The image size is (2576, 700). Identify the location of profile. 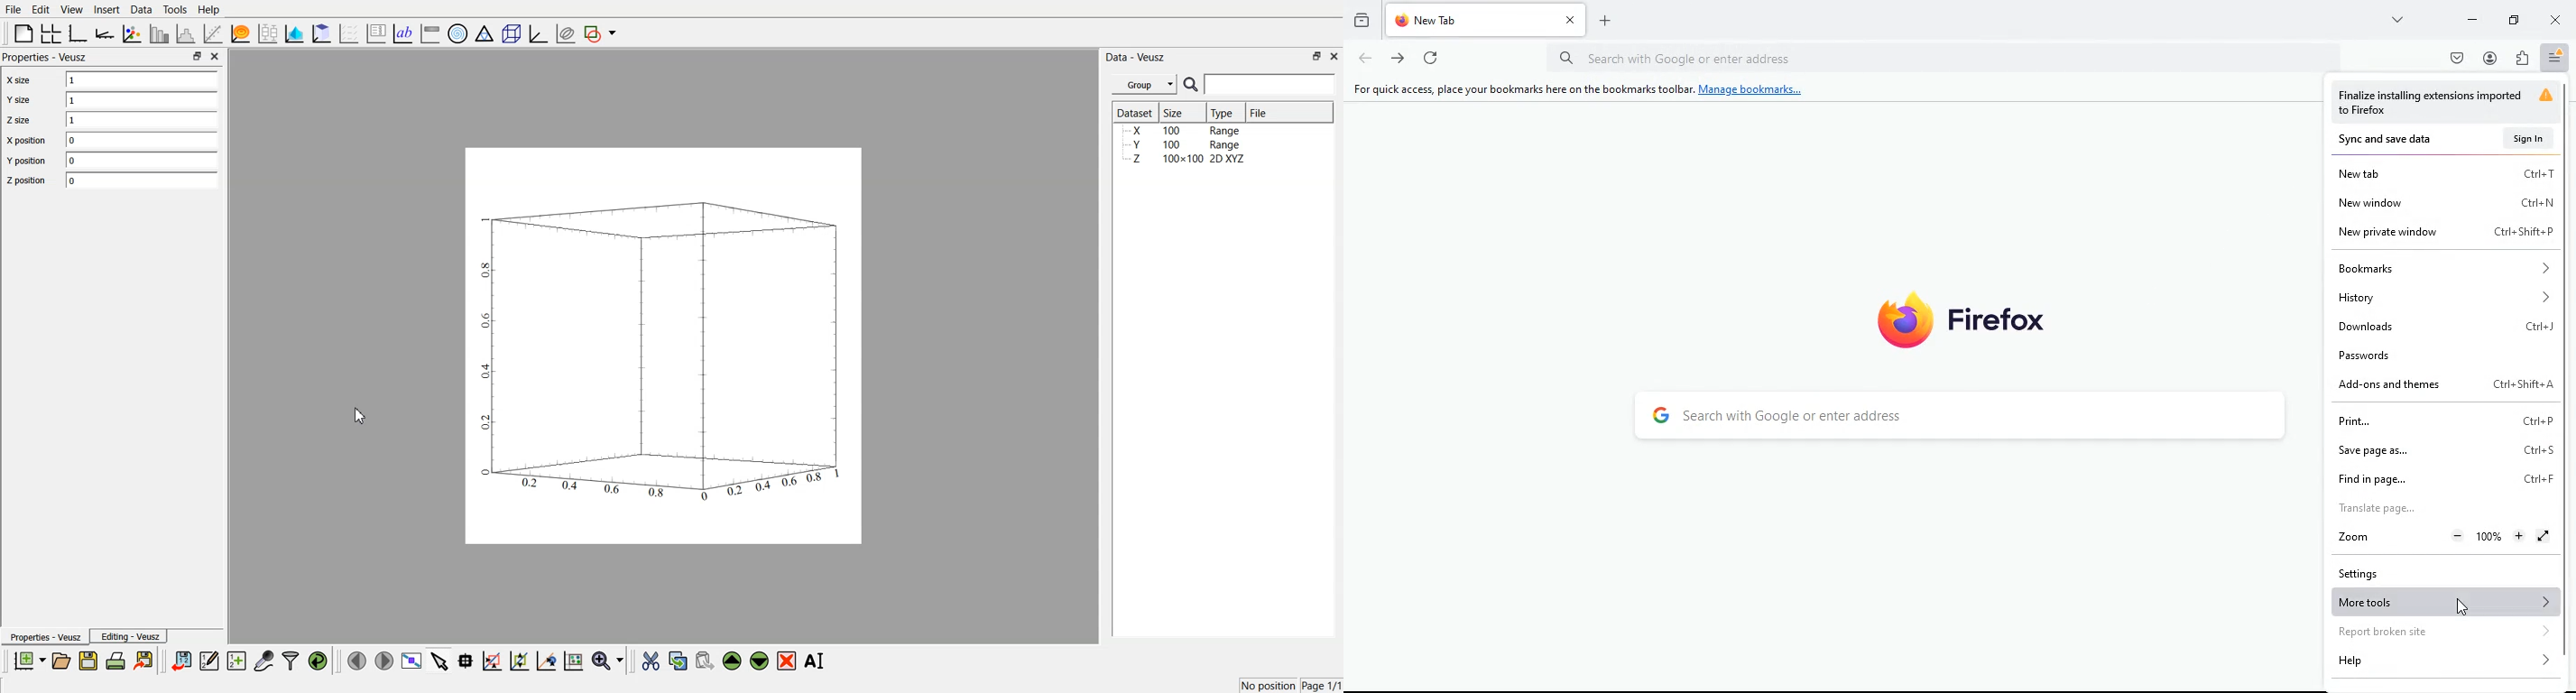
(2489, 60).